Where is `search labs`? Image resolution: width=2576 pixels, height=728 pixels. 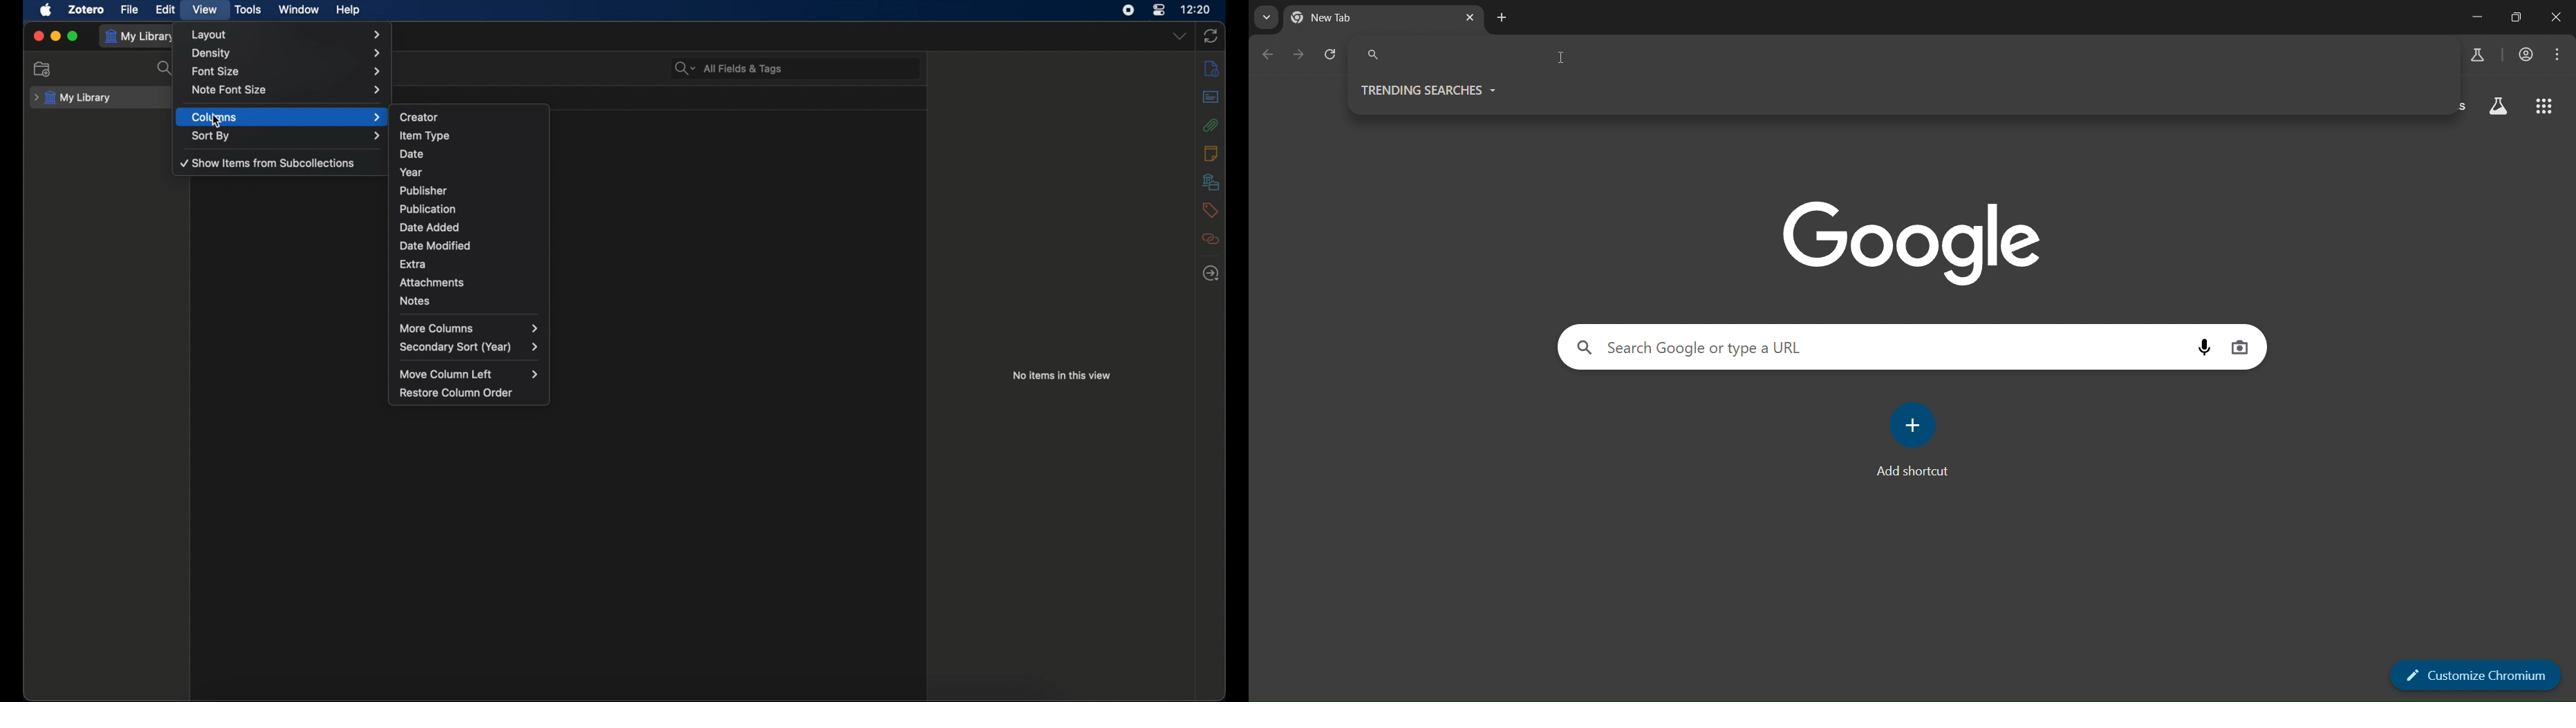 search labs is located at coordinates (2474, 55).